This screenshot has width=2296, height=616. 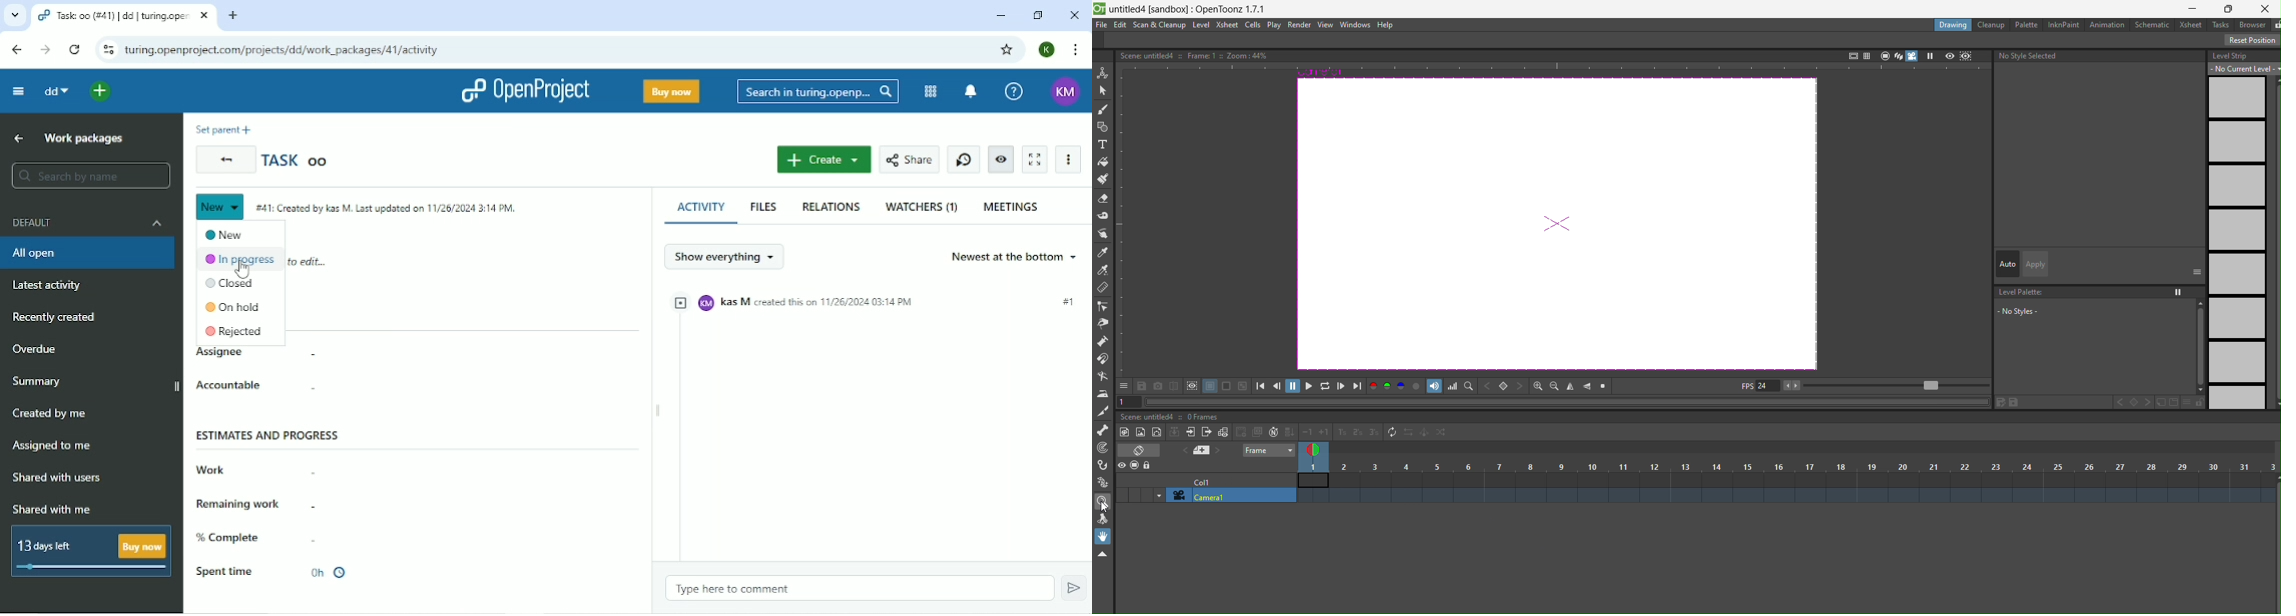 What do you see at coordinates (524, 90) in the screenshot?
I see `OpenProject` at bounding box center [524, 90].